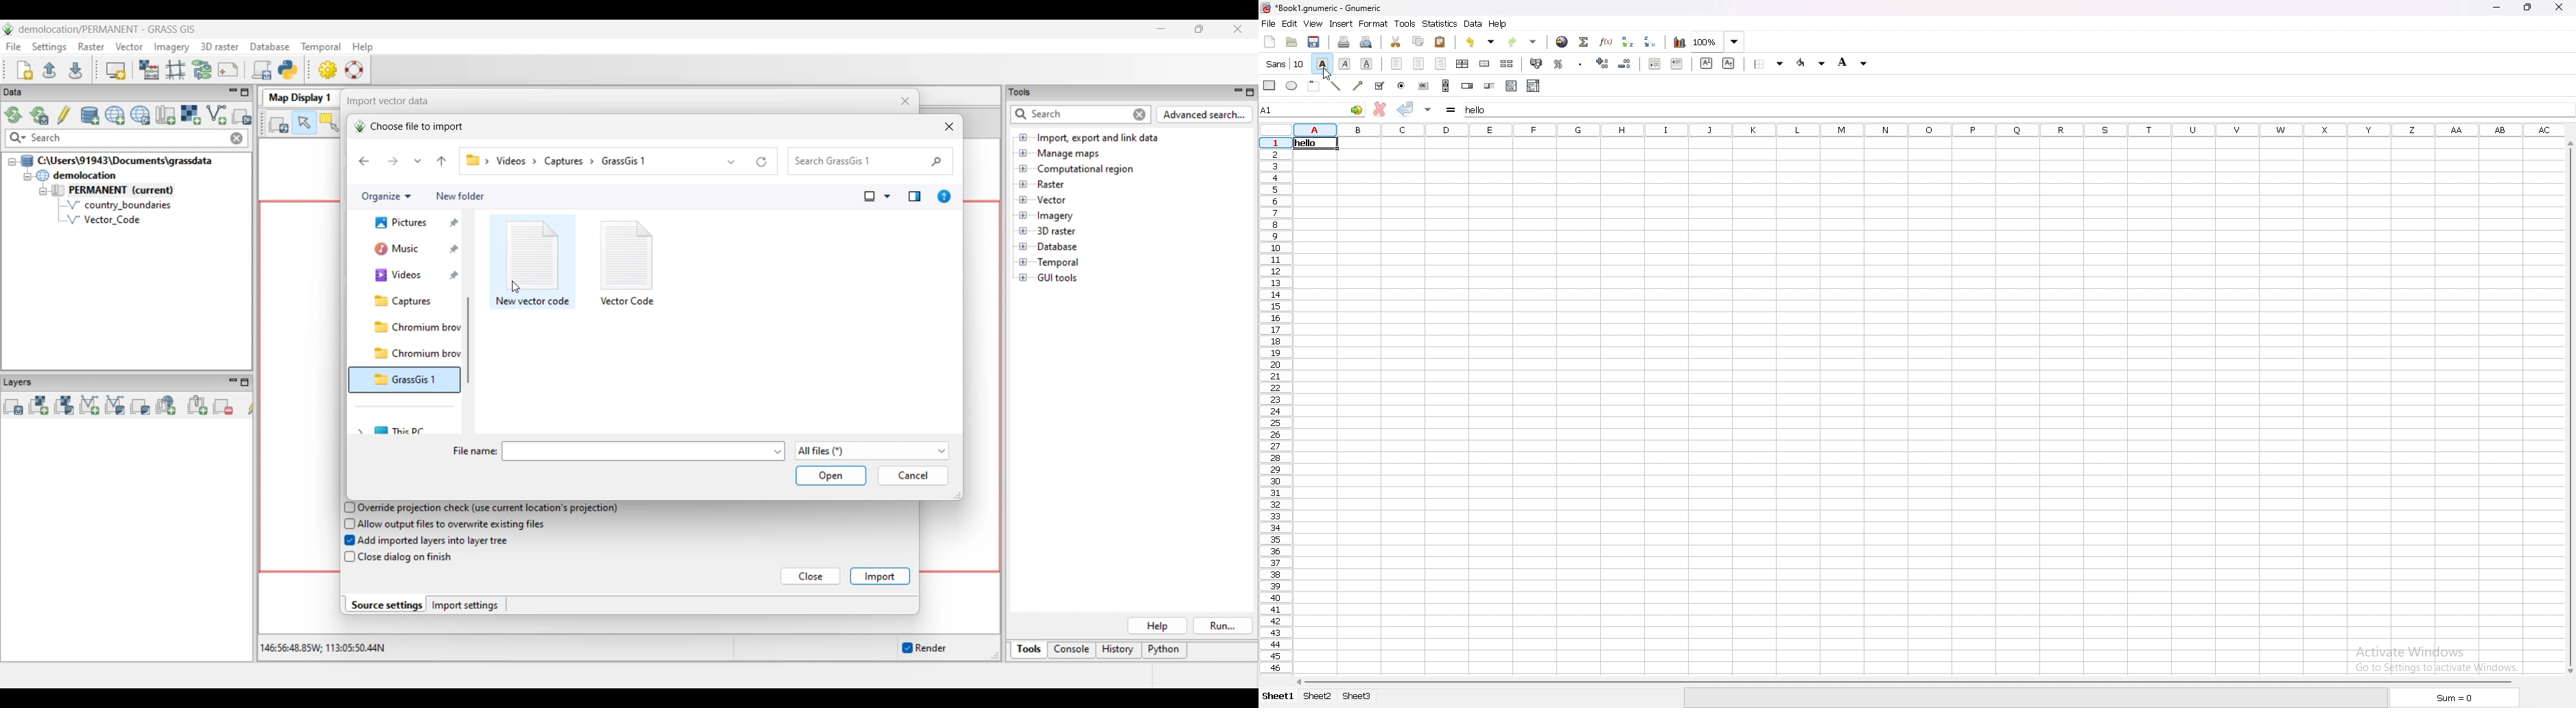 Image resolution: width=2576 pixels, height=728 pixels. Describe the element at coordinates (1405, 24) in the screenshot. I see `tools` at that location.